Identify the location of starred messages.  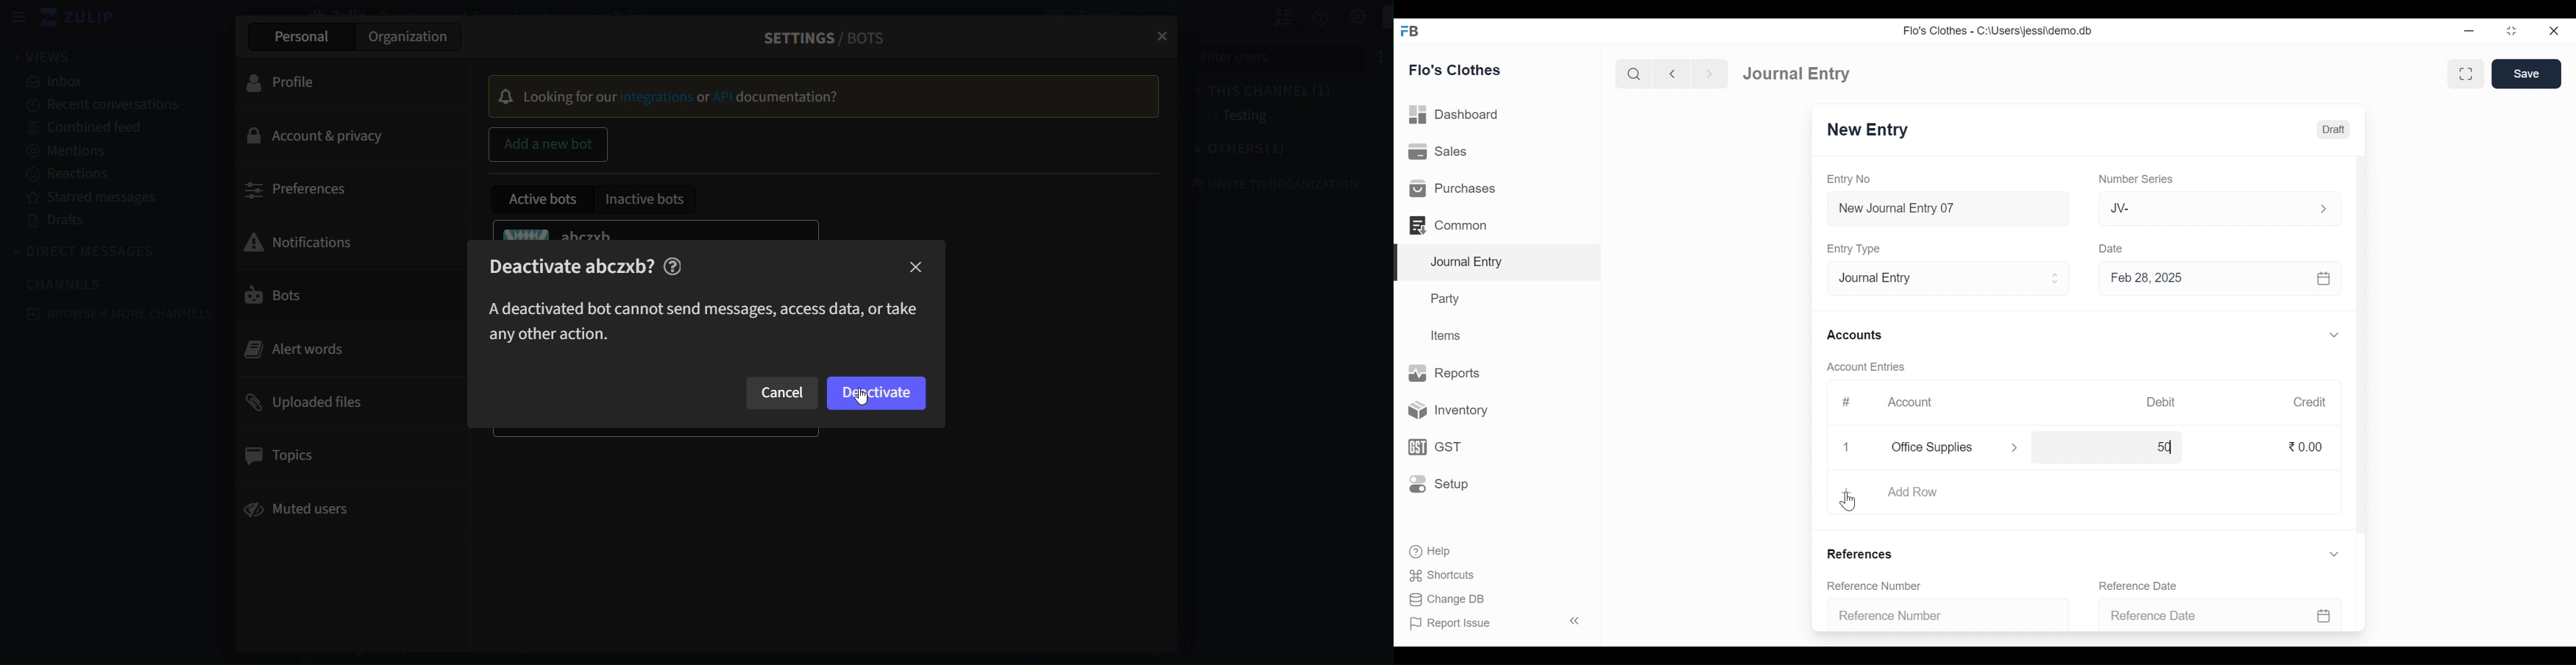
(94, 199).